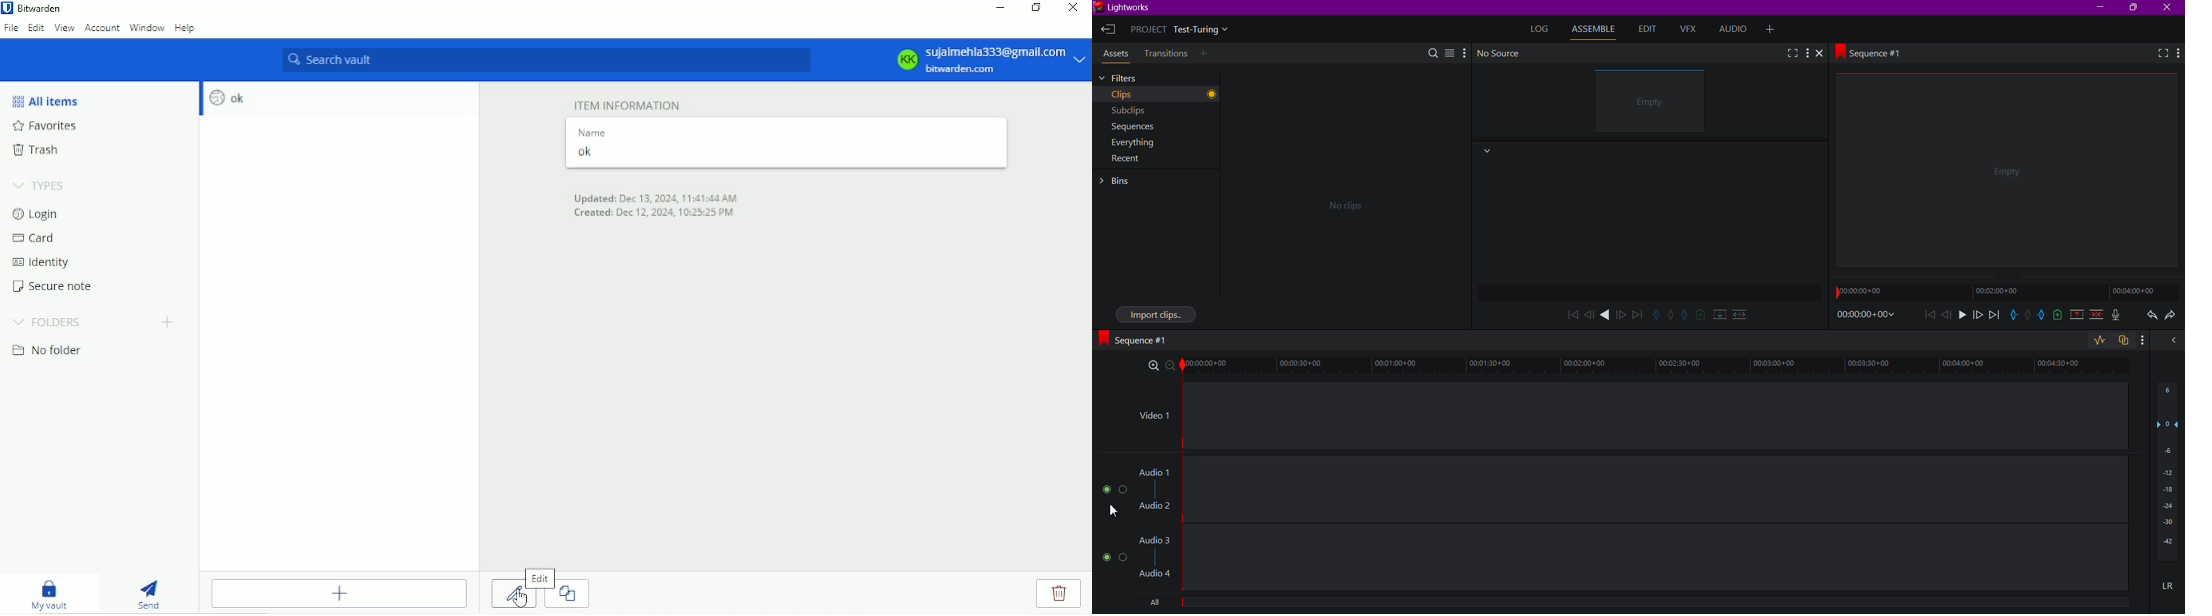 The width and height of the screenshot is (2212, 616). Describe the element at coordinates (40, 8) in the screenshot. I see `Bitwarden` at that location.